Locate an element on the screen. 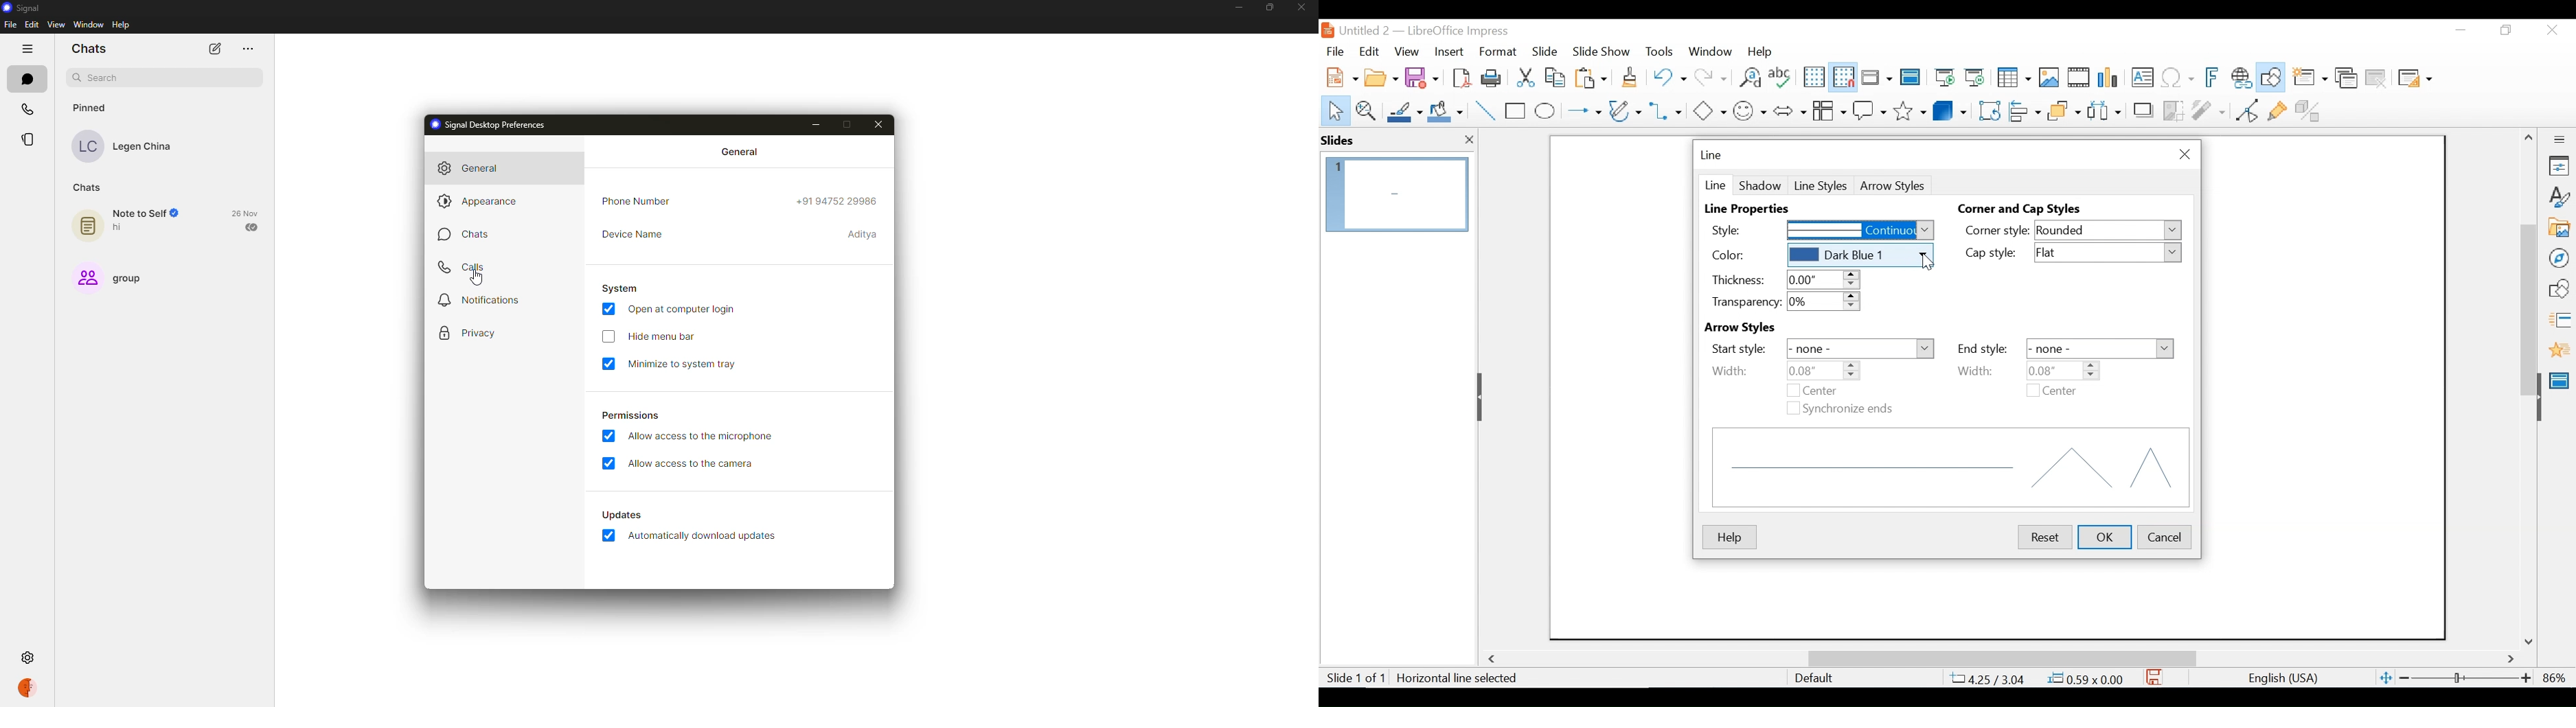 This screenshot has height=728, width=2576. contact is located at coordinates (126, 146).